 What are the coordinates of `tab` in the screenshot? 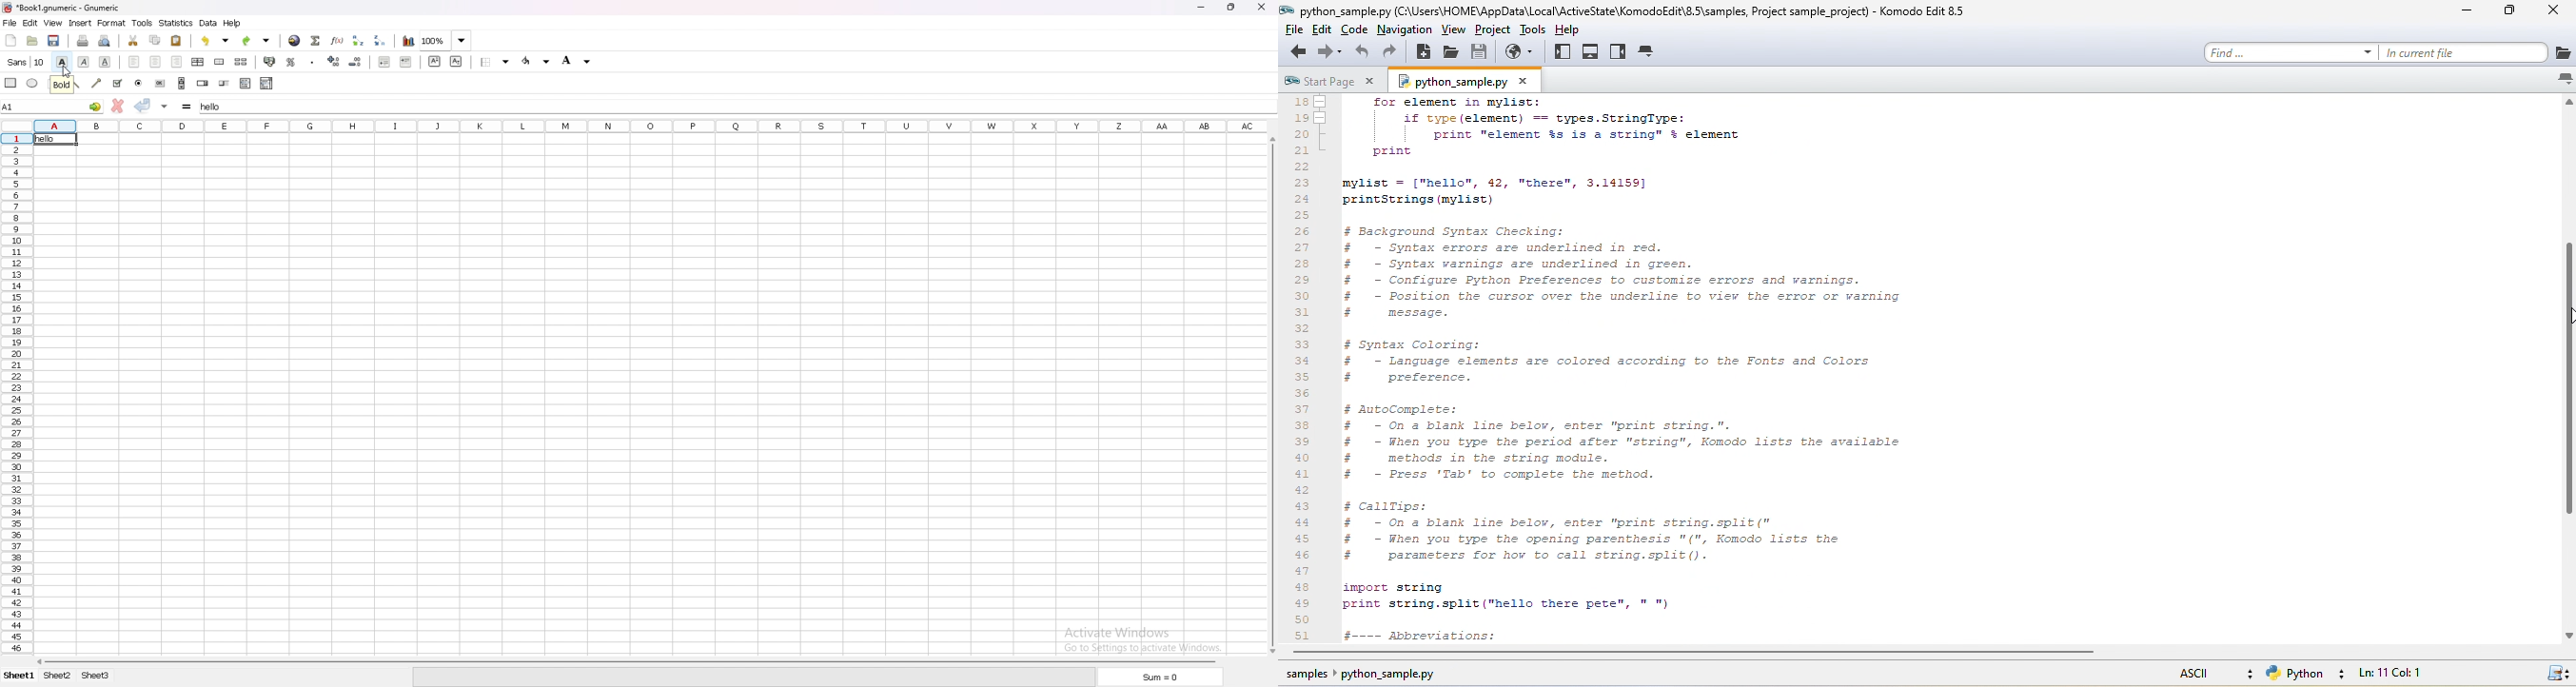 It's located at (1648, 52).